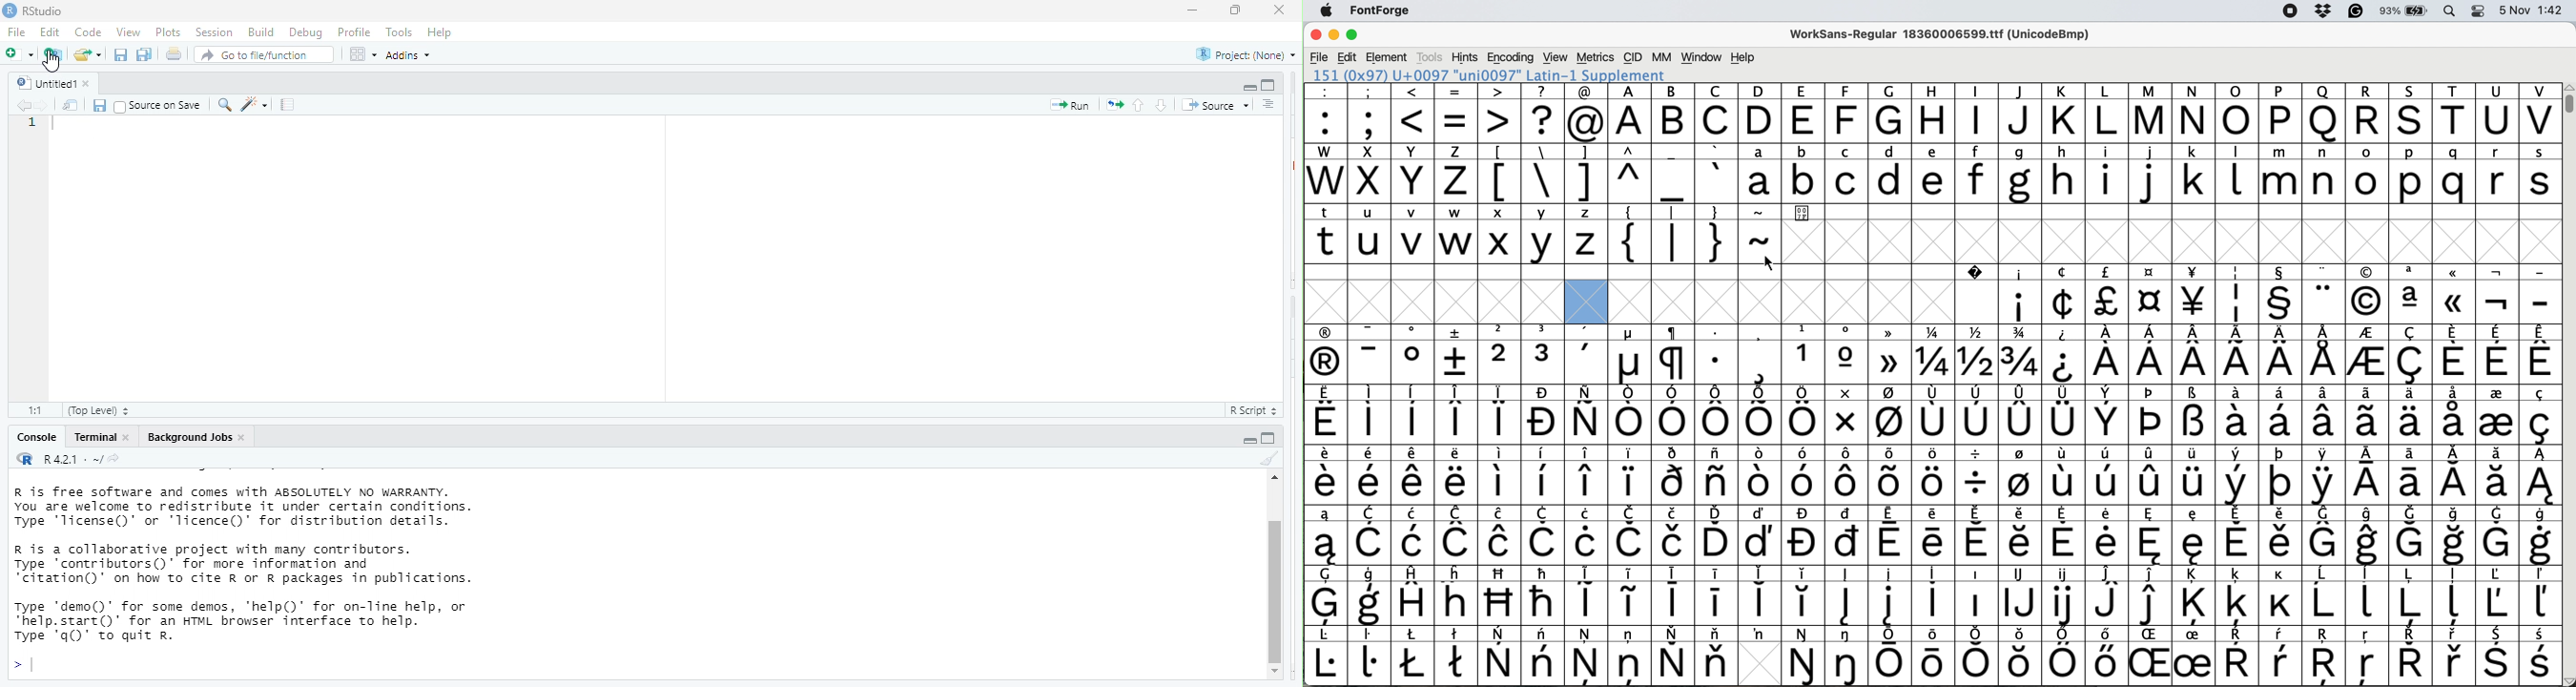 This screenshot has height=700, width=2576. What do you see at coordinates (1281, 12) in the screenshot?
I see `close` at bounding box center [1281, 12].